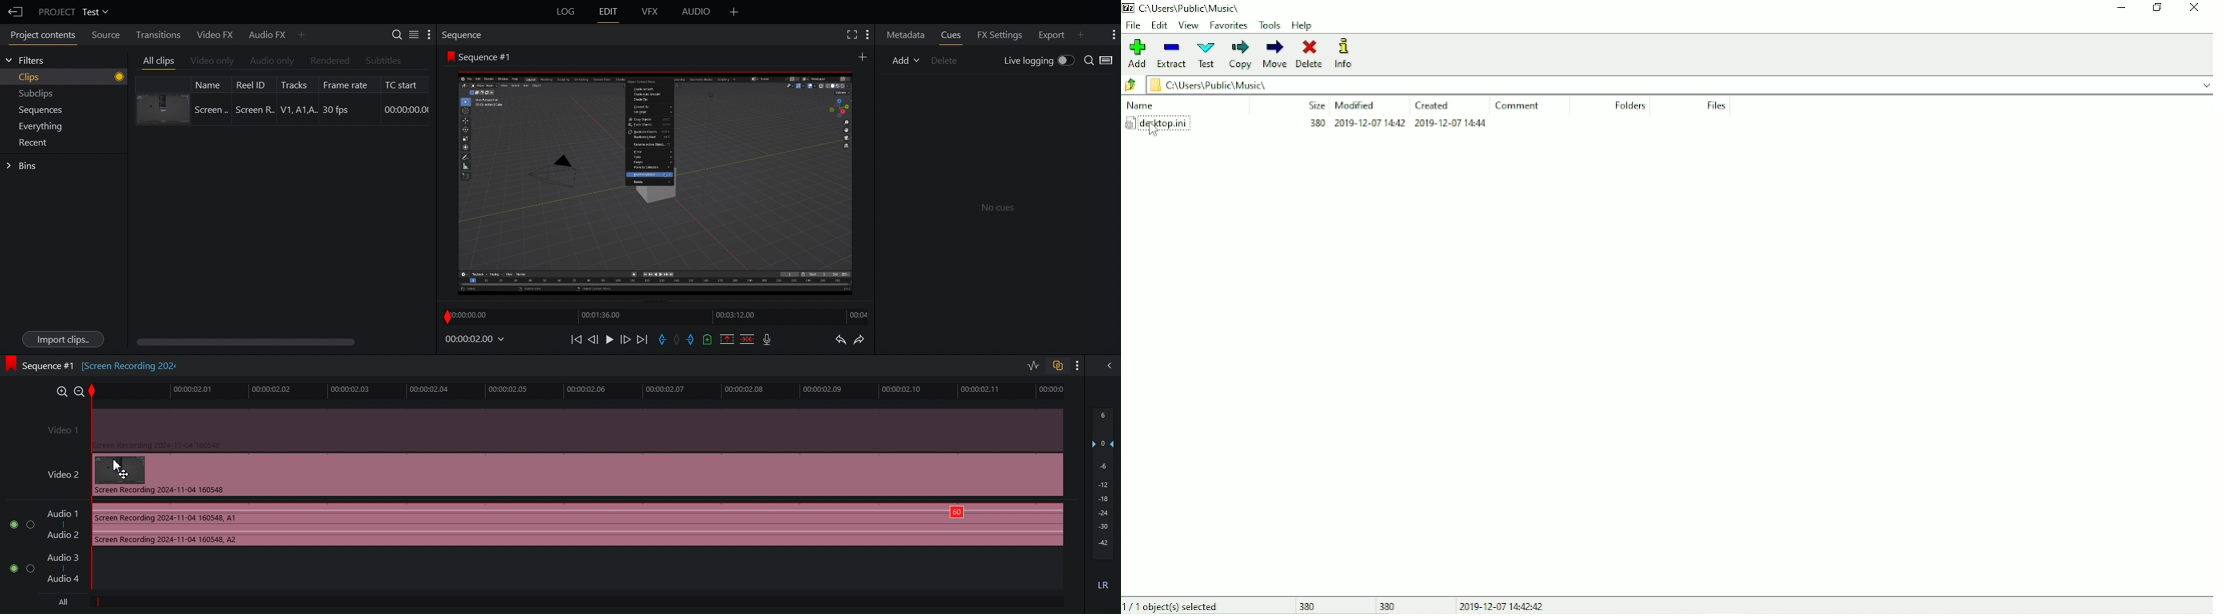 The width and height of the screenshot is (2240, 616). I want to click on 380, so click(1305, 606).